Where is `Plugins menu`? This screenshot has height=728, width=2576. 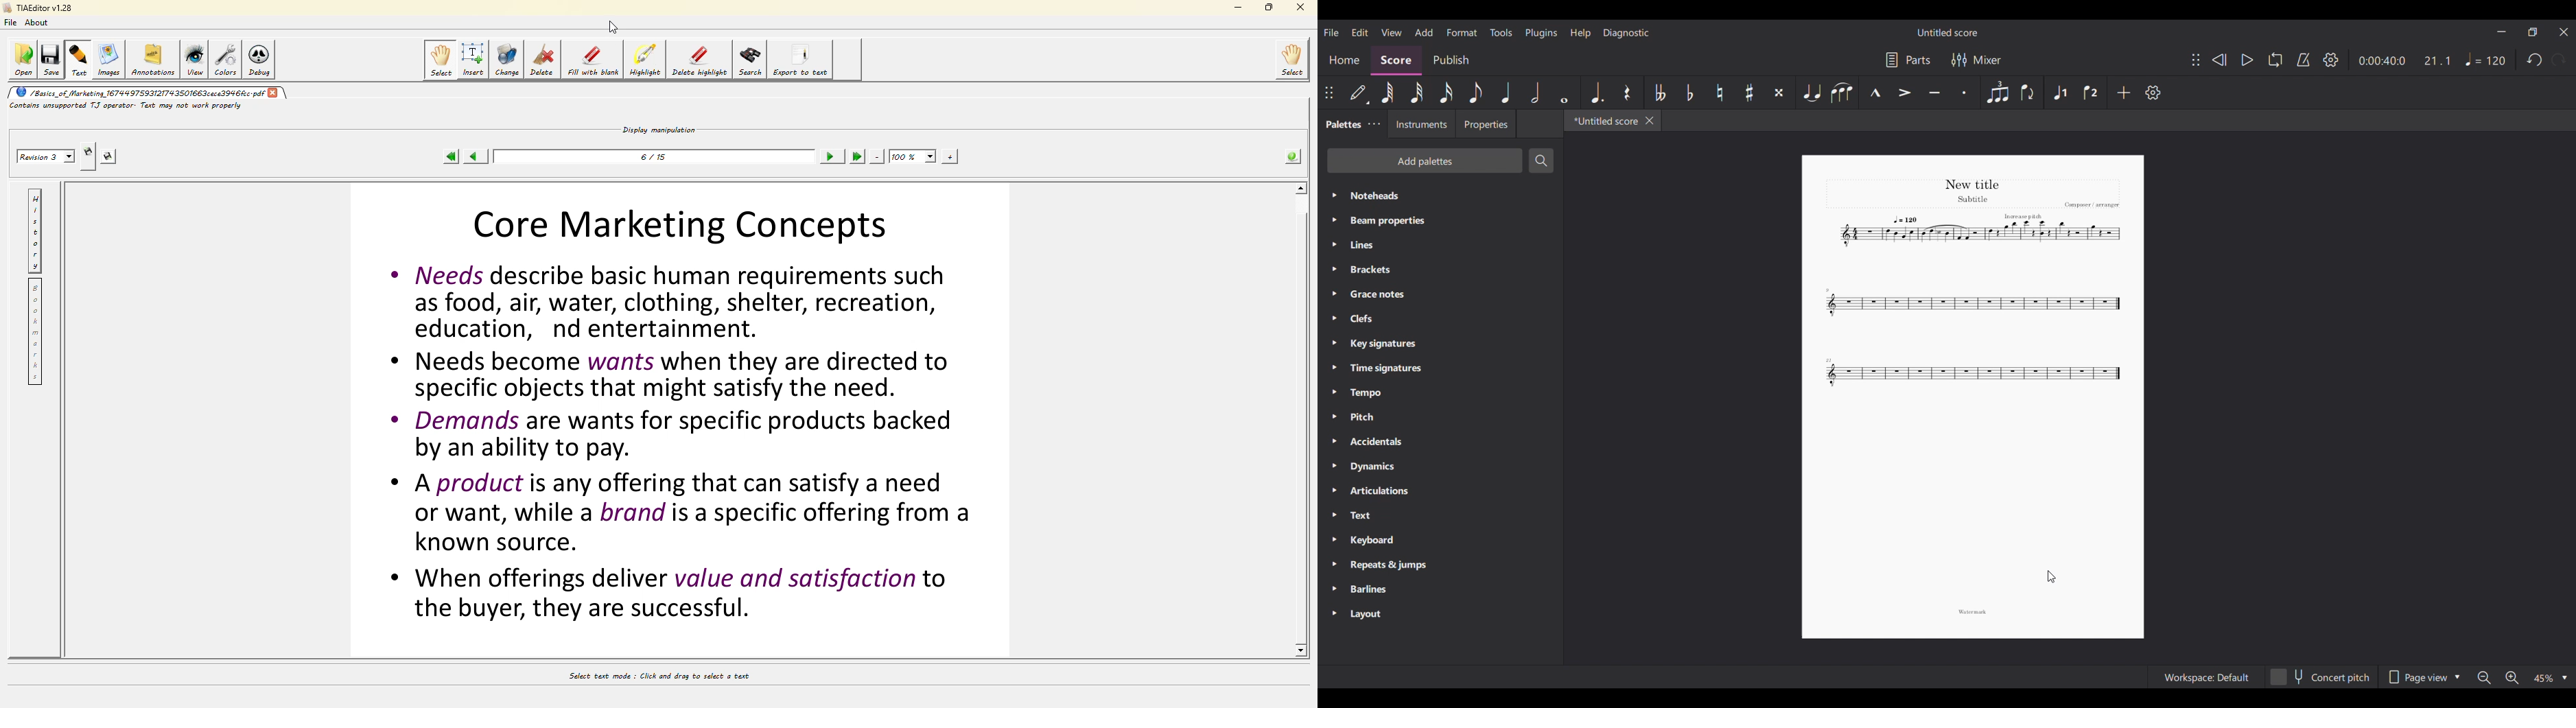
Plugins menu is located at coordinates (1542, 33).